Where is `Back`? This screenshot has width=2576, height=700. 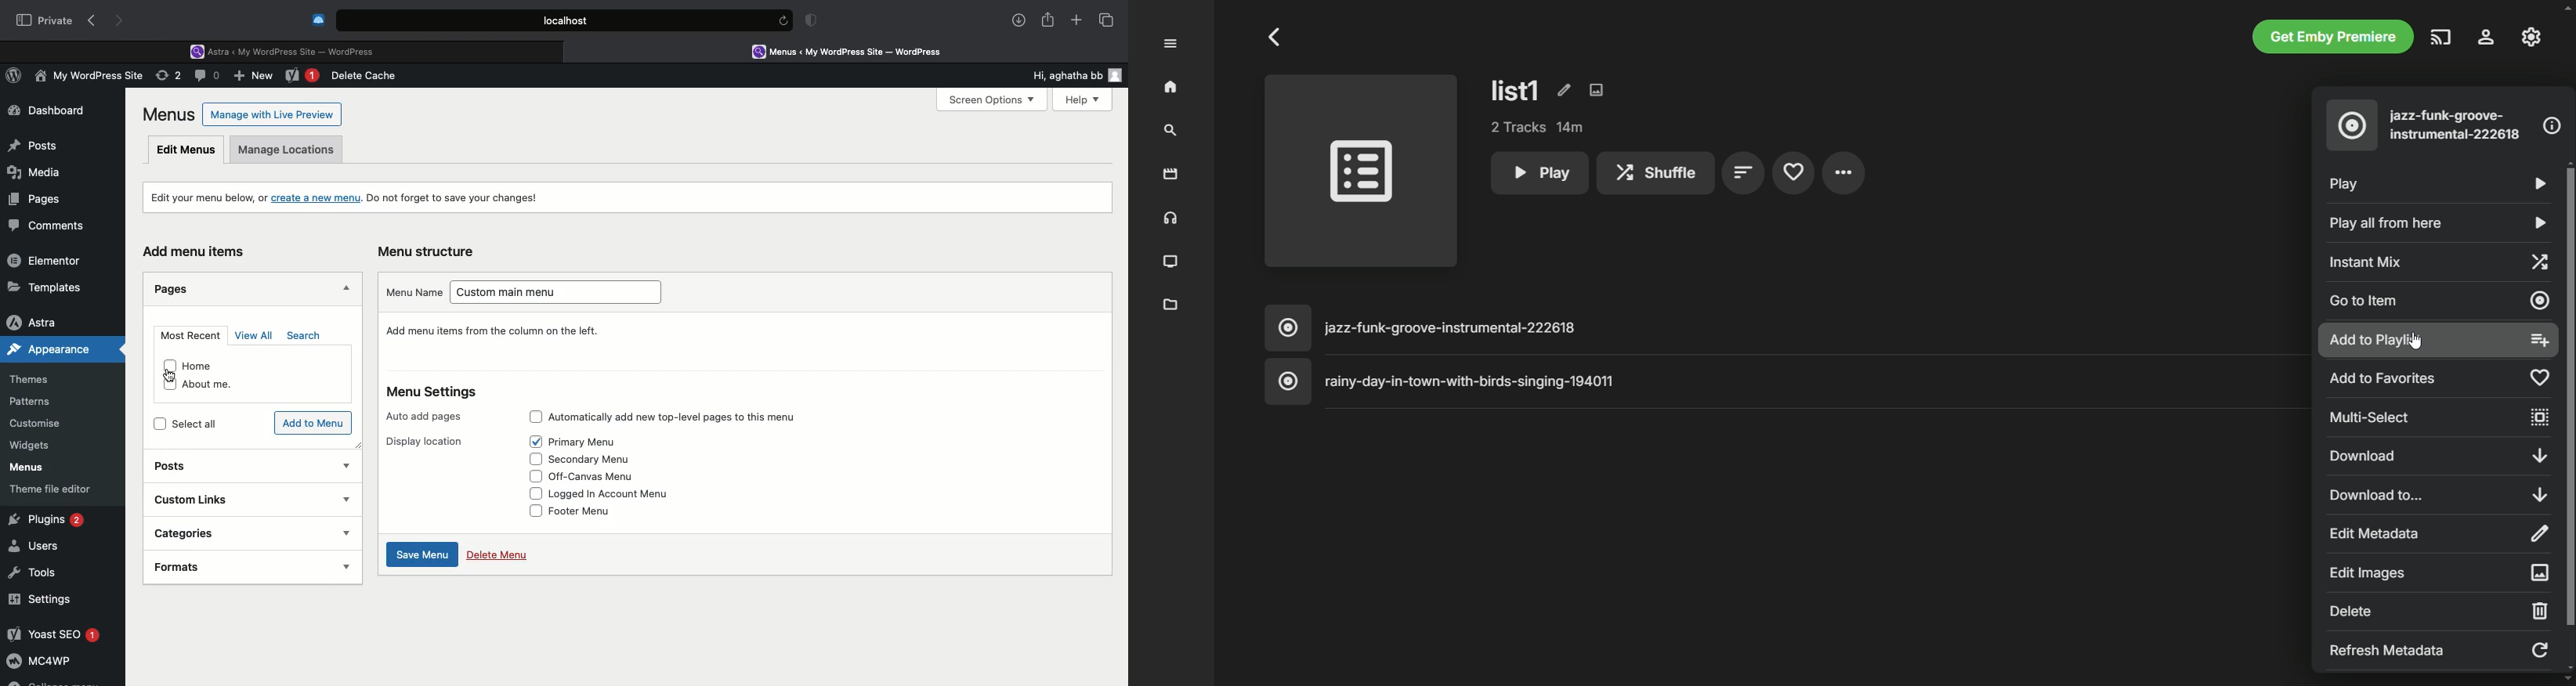
Back is located at coordinates (95, 21).